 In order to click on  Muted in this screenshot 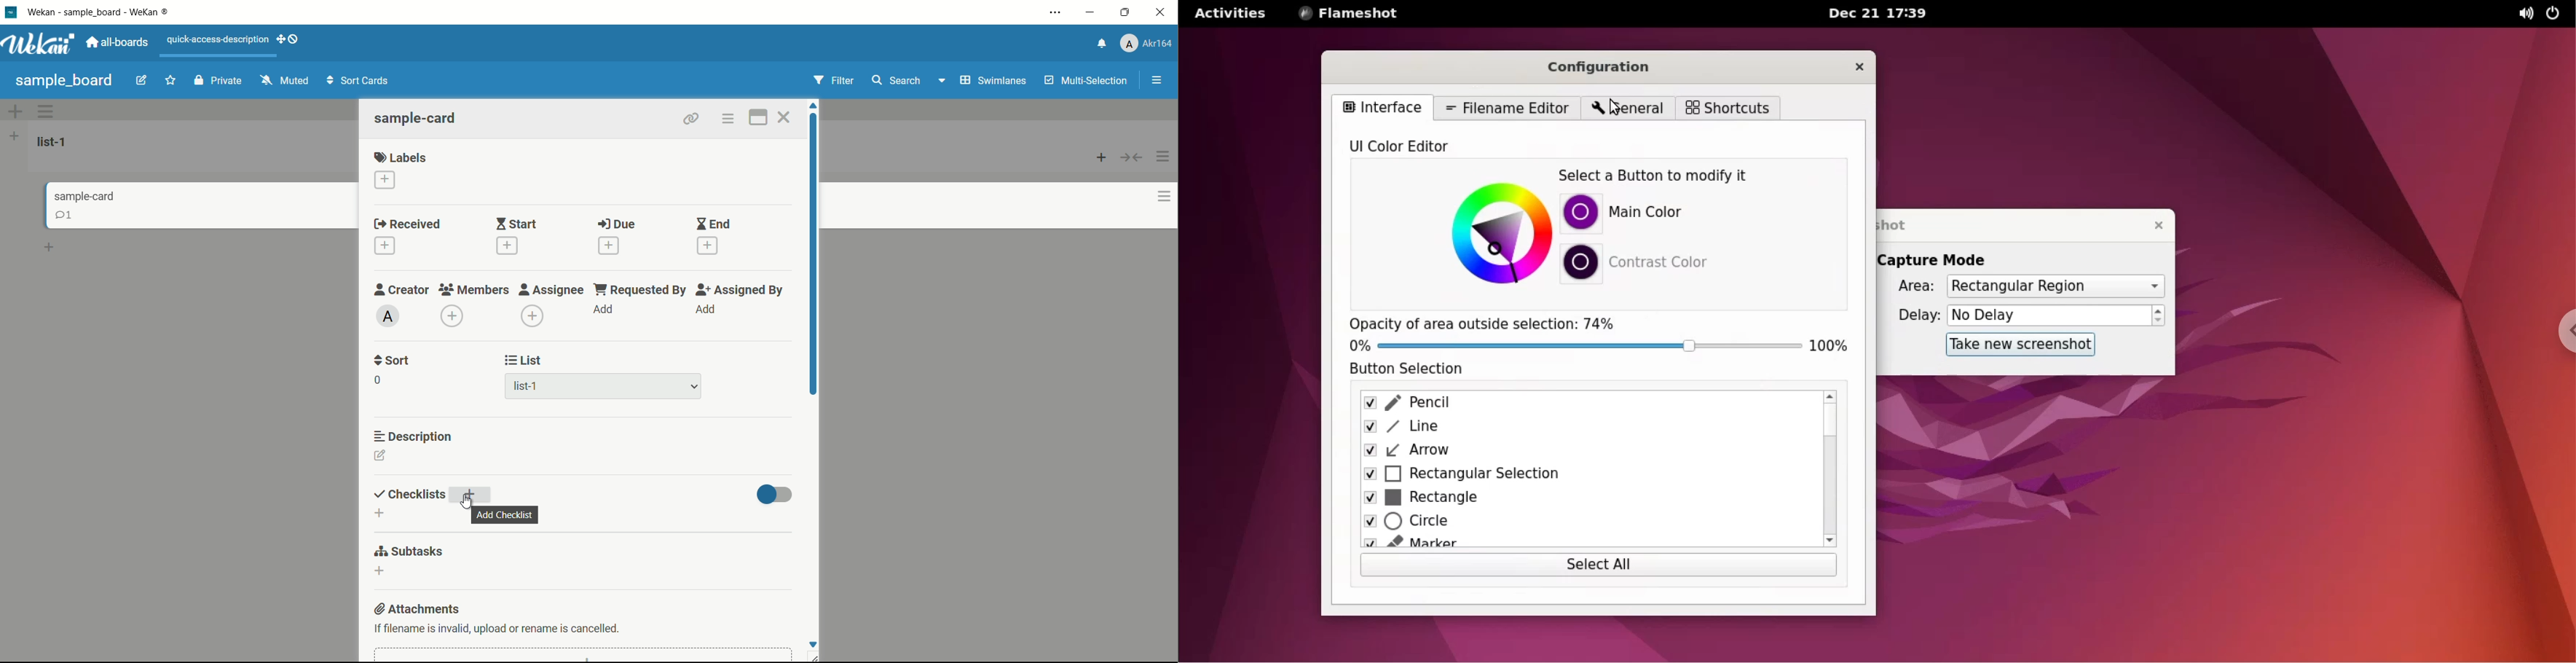, I will do `click(286, 80)`.